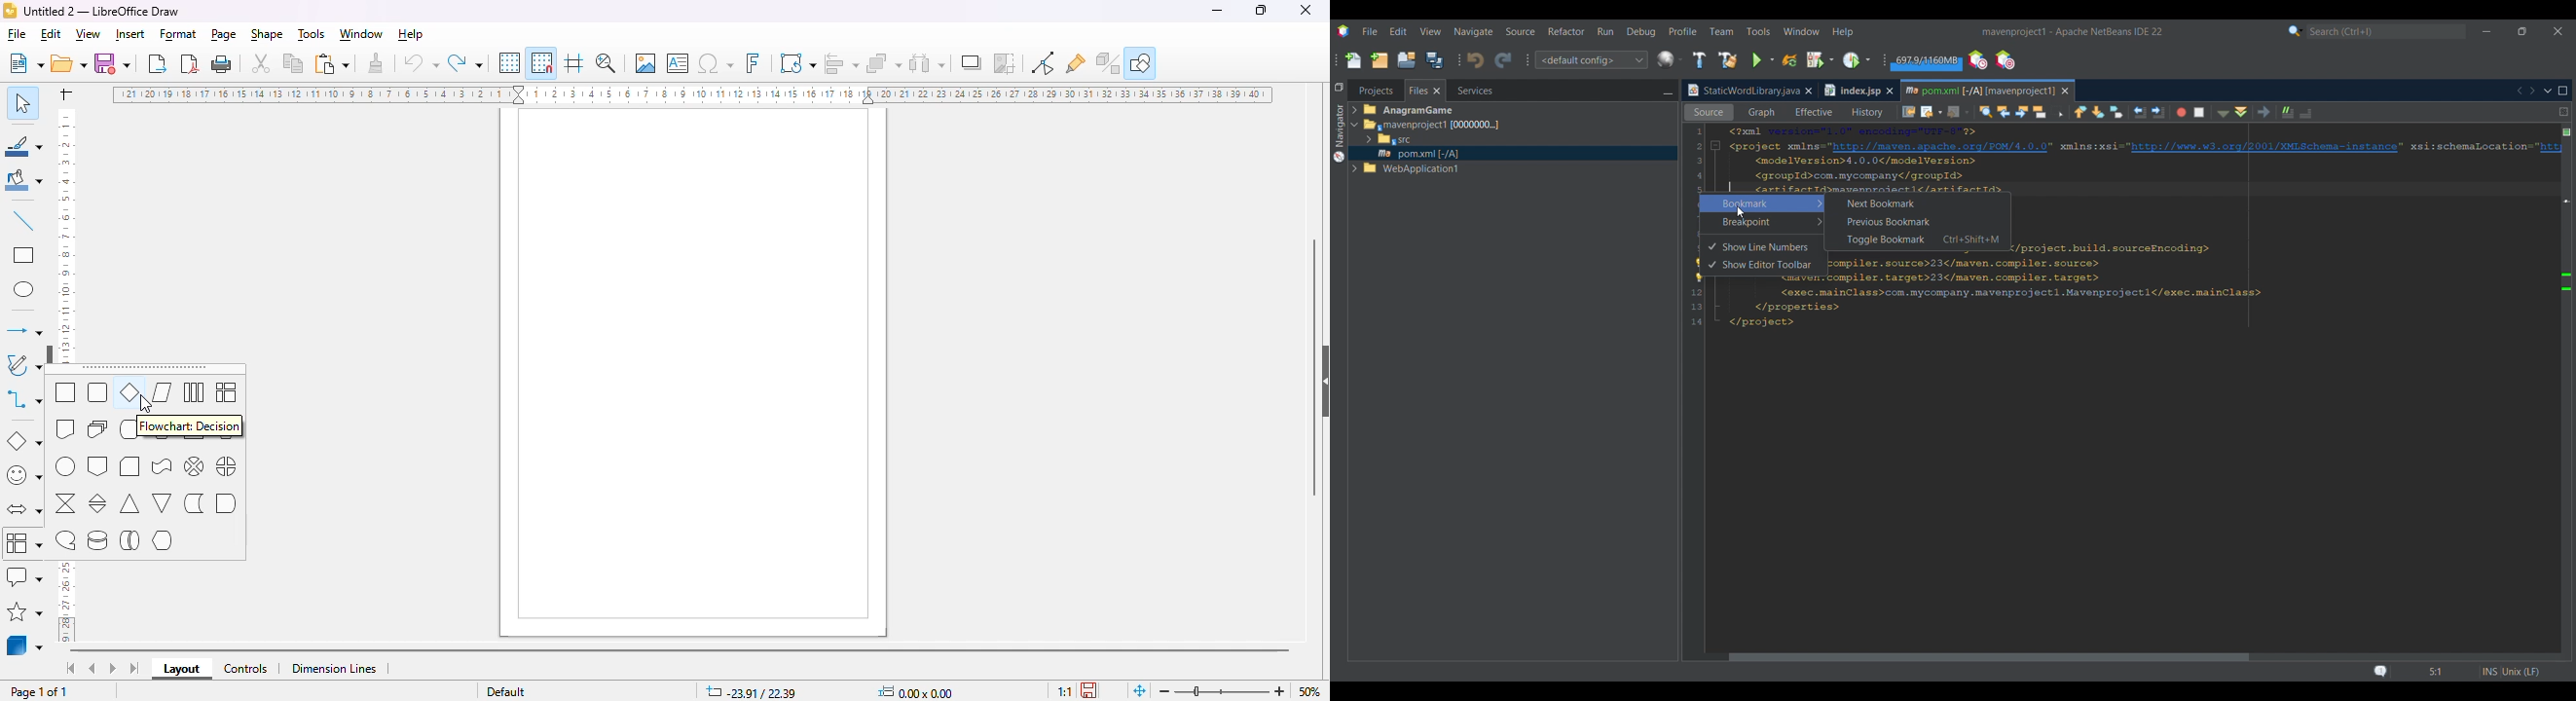  Describe the element at coordinates (23, 181) in the screenshot. I see `fill color` at that location.